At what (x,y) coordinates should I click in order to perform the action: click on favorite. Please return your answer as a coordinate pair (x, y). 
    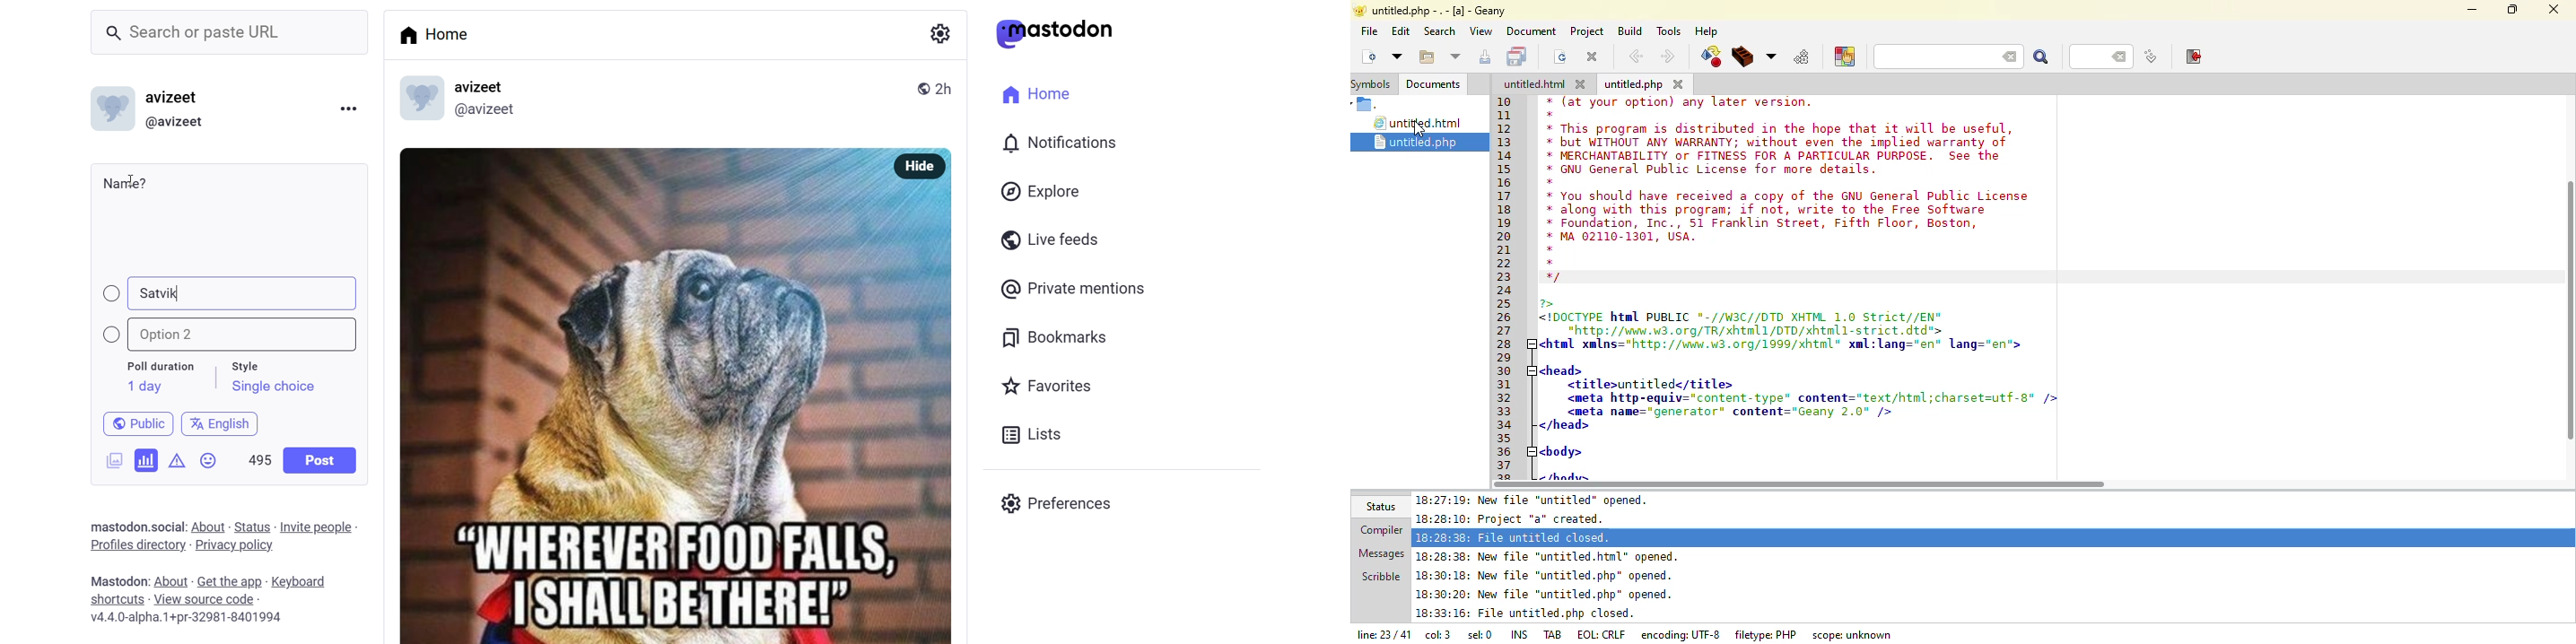
    Looking at the image, I should click on (1045, 388).